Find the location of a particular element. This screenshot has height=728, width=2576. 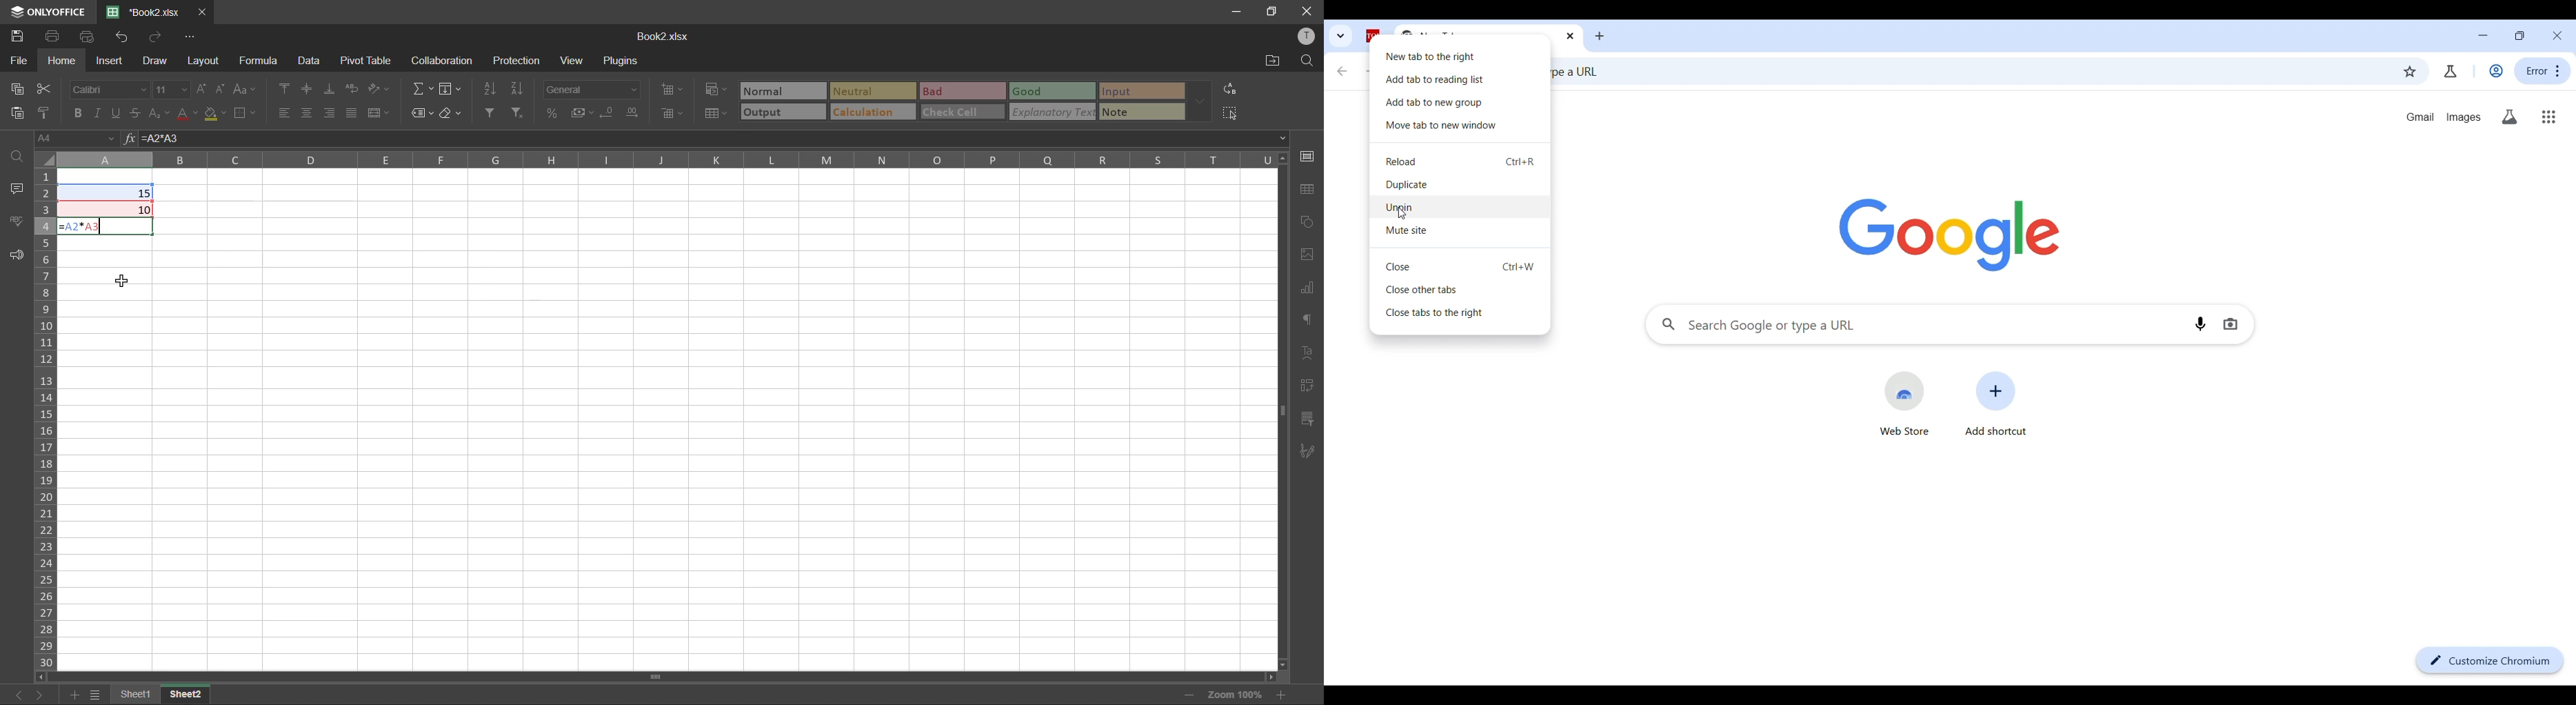

replace is located at coordinates (1230, 88).